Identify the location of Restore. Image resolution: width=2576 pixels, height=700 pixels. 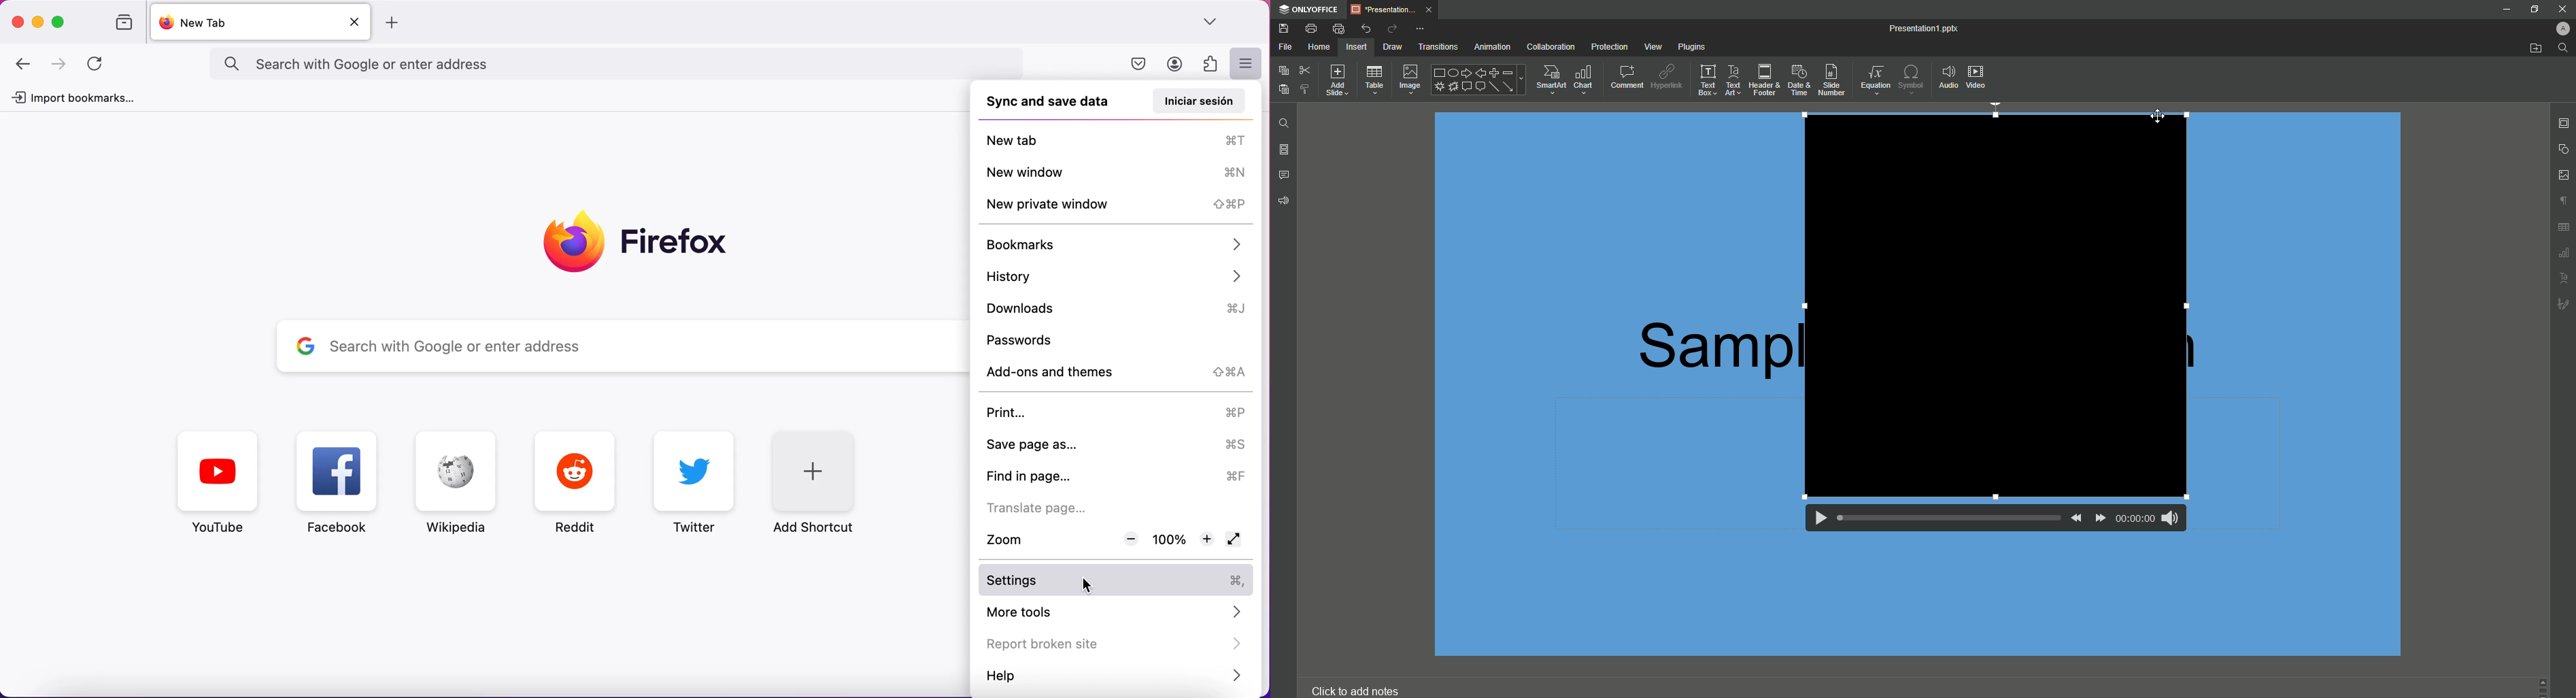
(2534, 10).